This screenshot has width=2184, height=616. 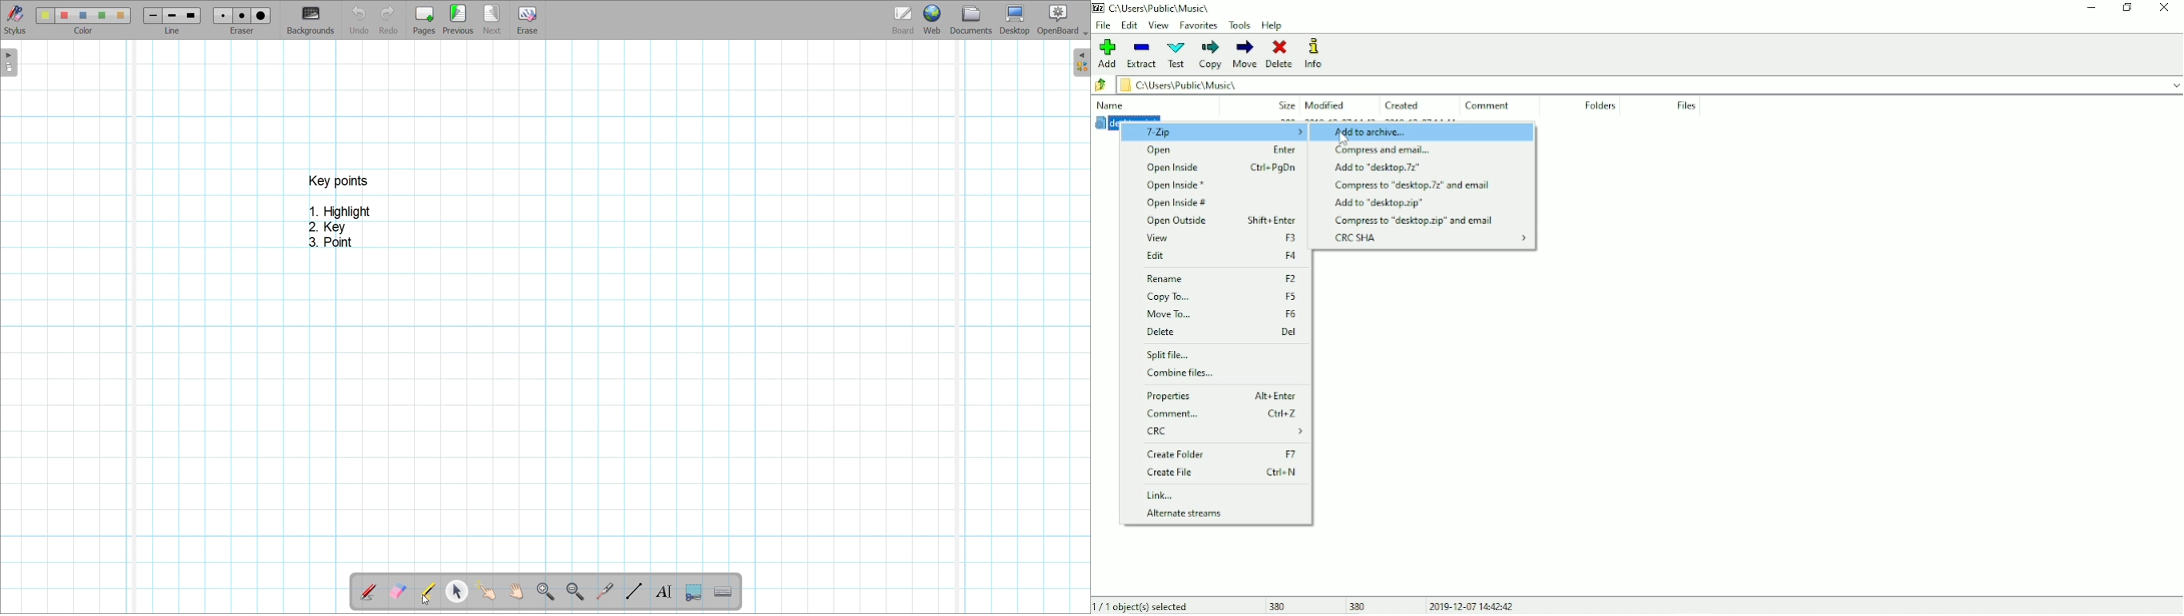 What do you see at coordinates (1413, 186) in the screenshot?
I see `Compress to "desktop.7z" and email` at bounding box center [1413, 186].